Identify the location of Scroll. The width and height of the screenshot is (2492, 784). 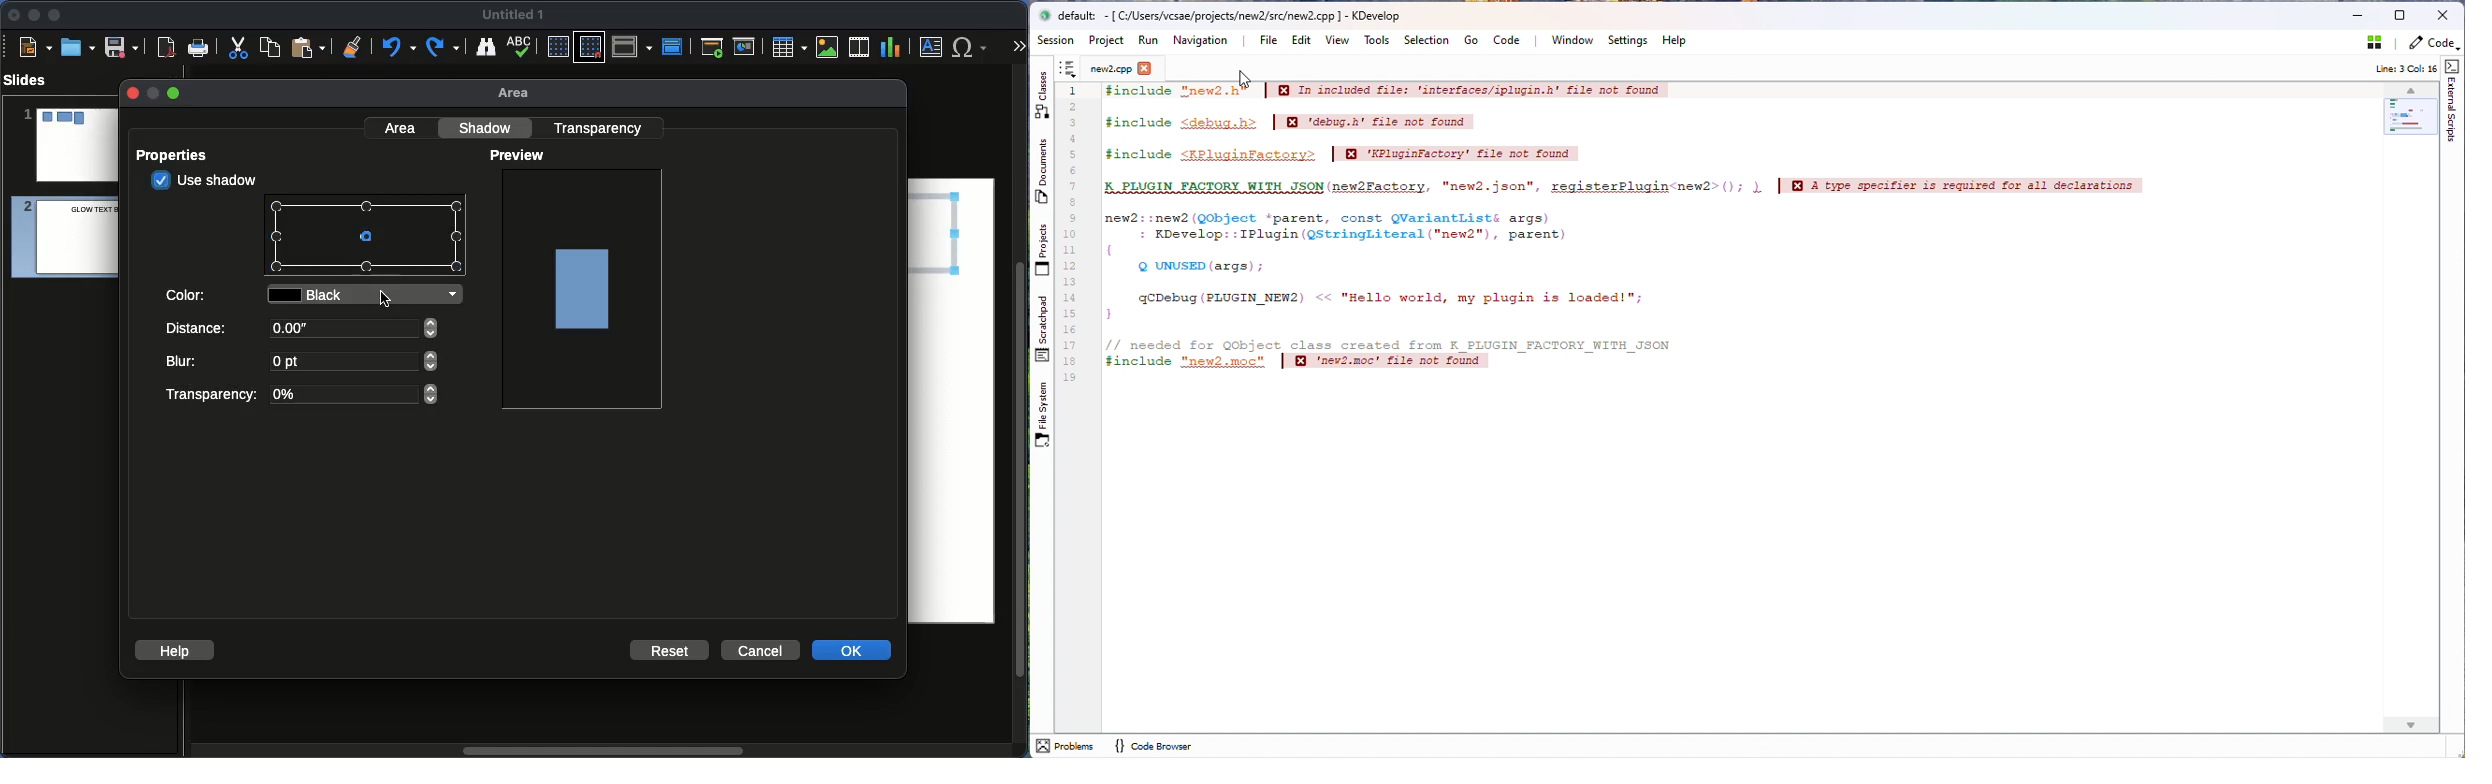
(599, 752).